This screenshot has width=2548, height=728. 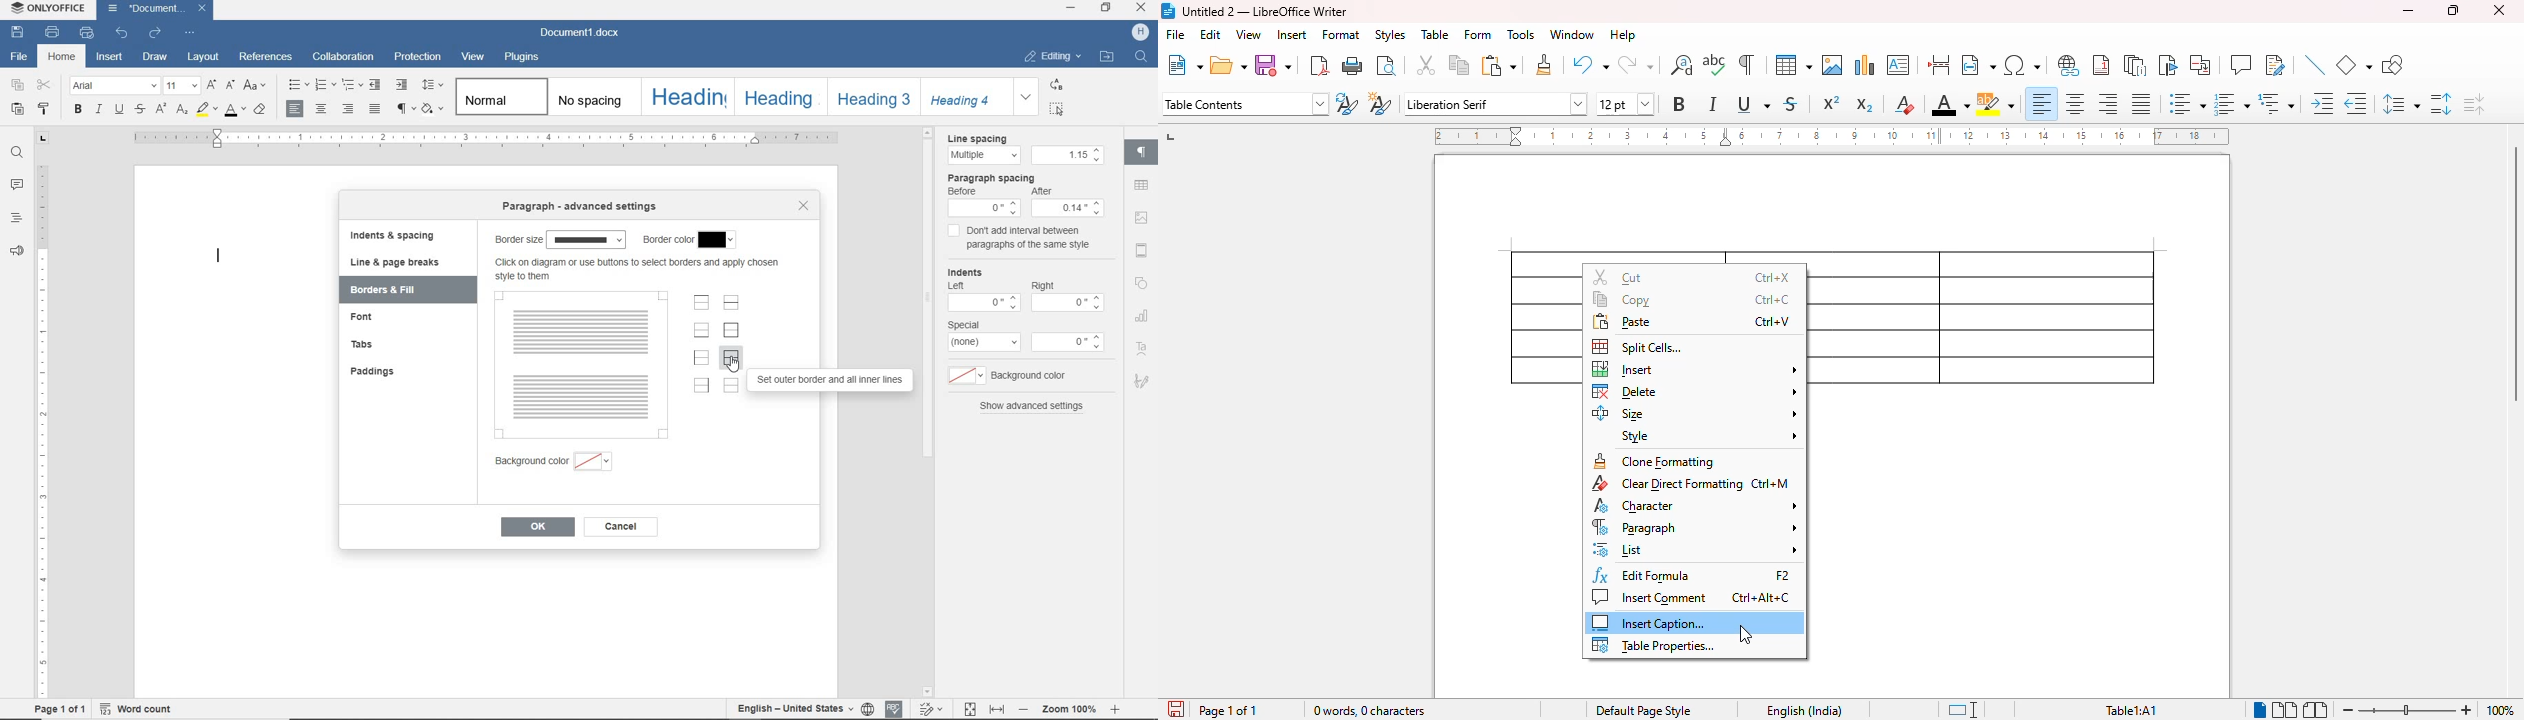 What do you see at coordinates (1746, 634) in the screenshot?
I see `cursor` at bounding box center [1746, 634].